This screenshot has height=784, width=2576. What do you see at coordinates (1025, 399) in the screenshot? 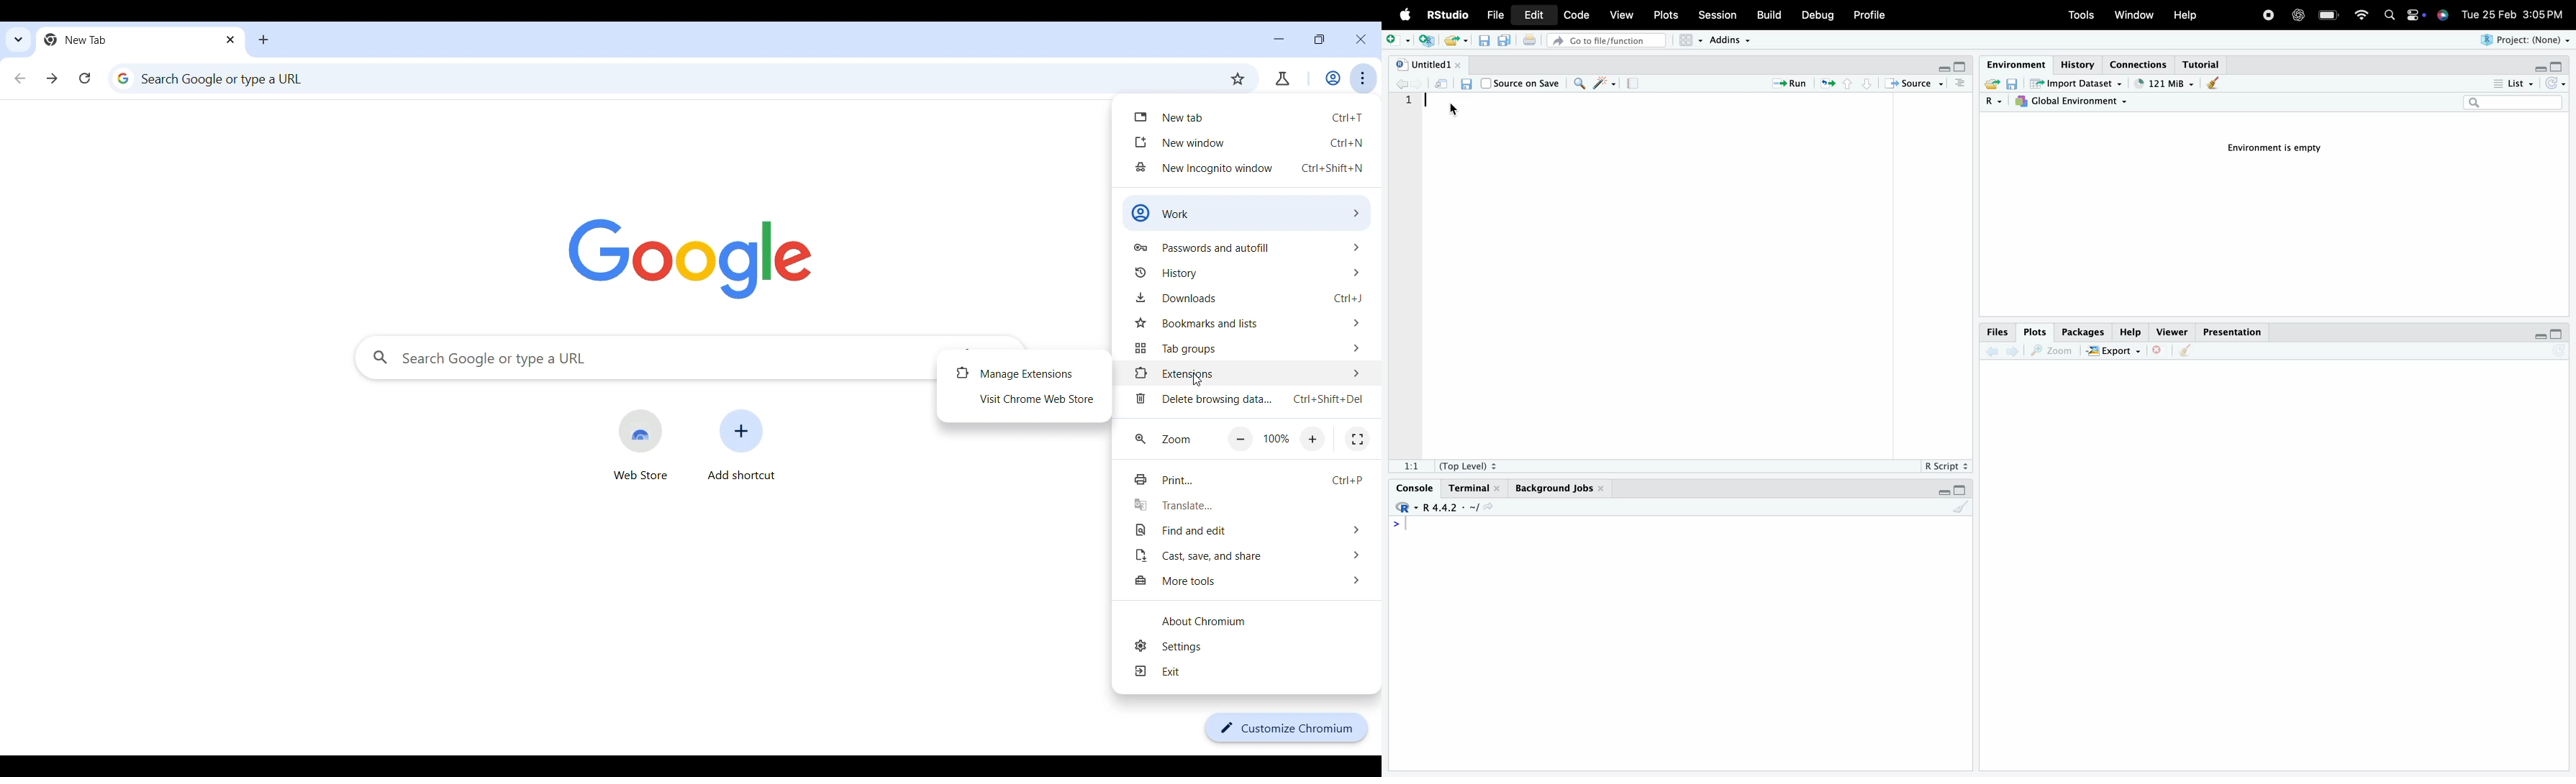
I see `Visit Chrome web store` at bounding box center [1025, 399].